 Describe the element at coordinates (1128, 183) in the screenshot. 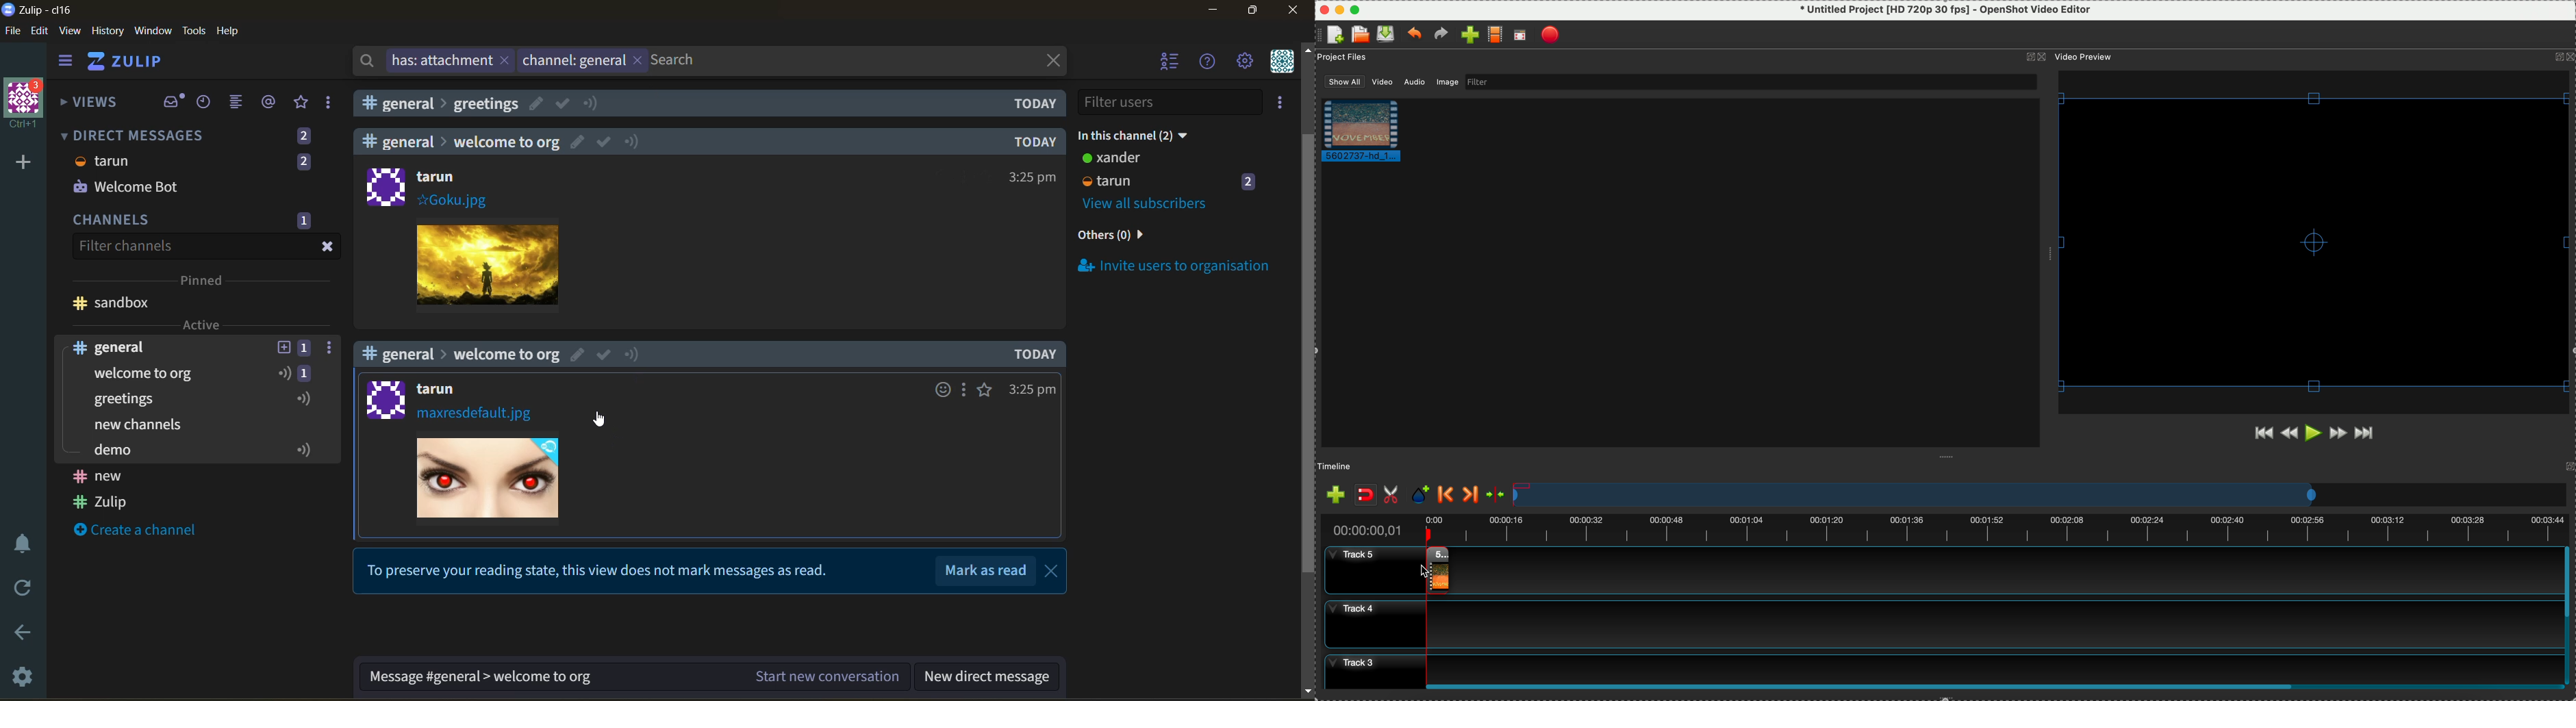

I see `view all users` at that location.